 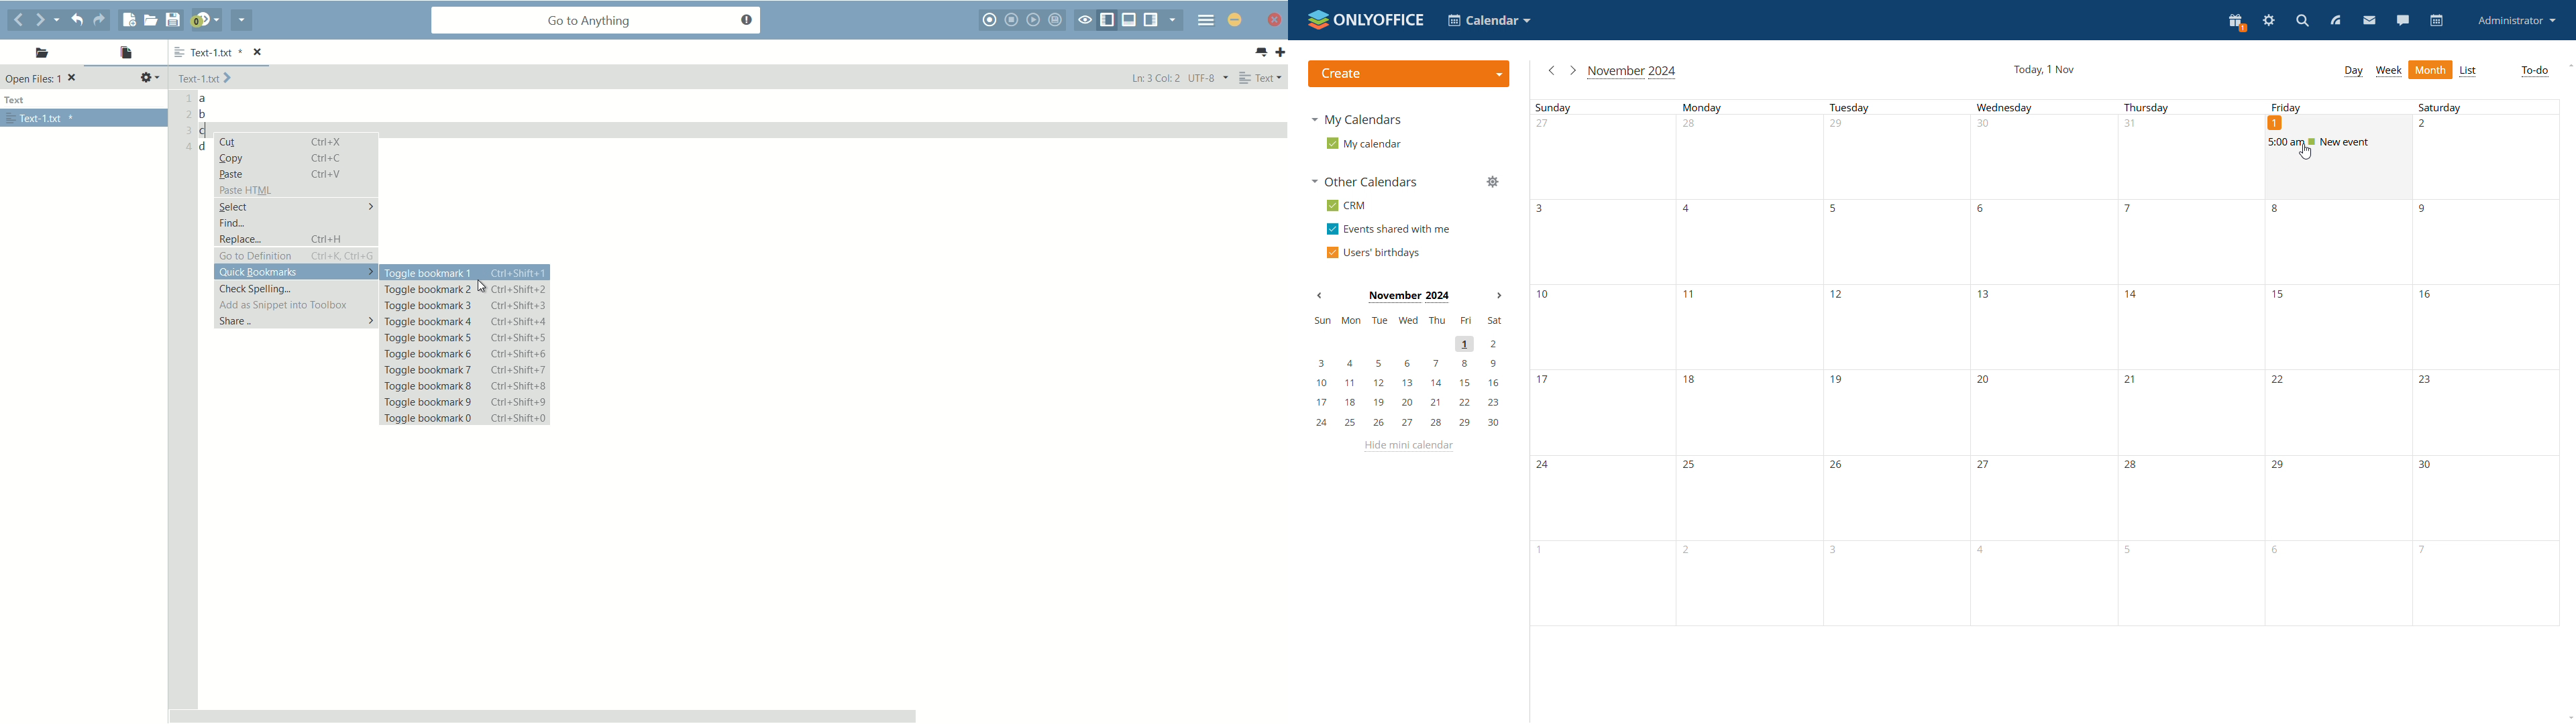 What do you see at coordinates (279, 174) in the screenshot?
I see `paste ctrl+V` at bounding box center [279, 174].